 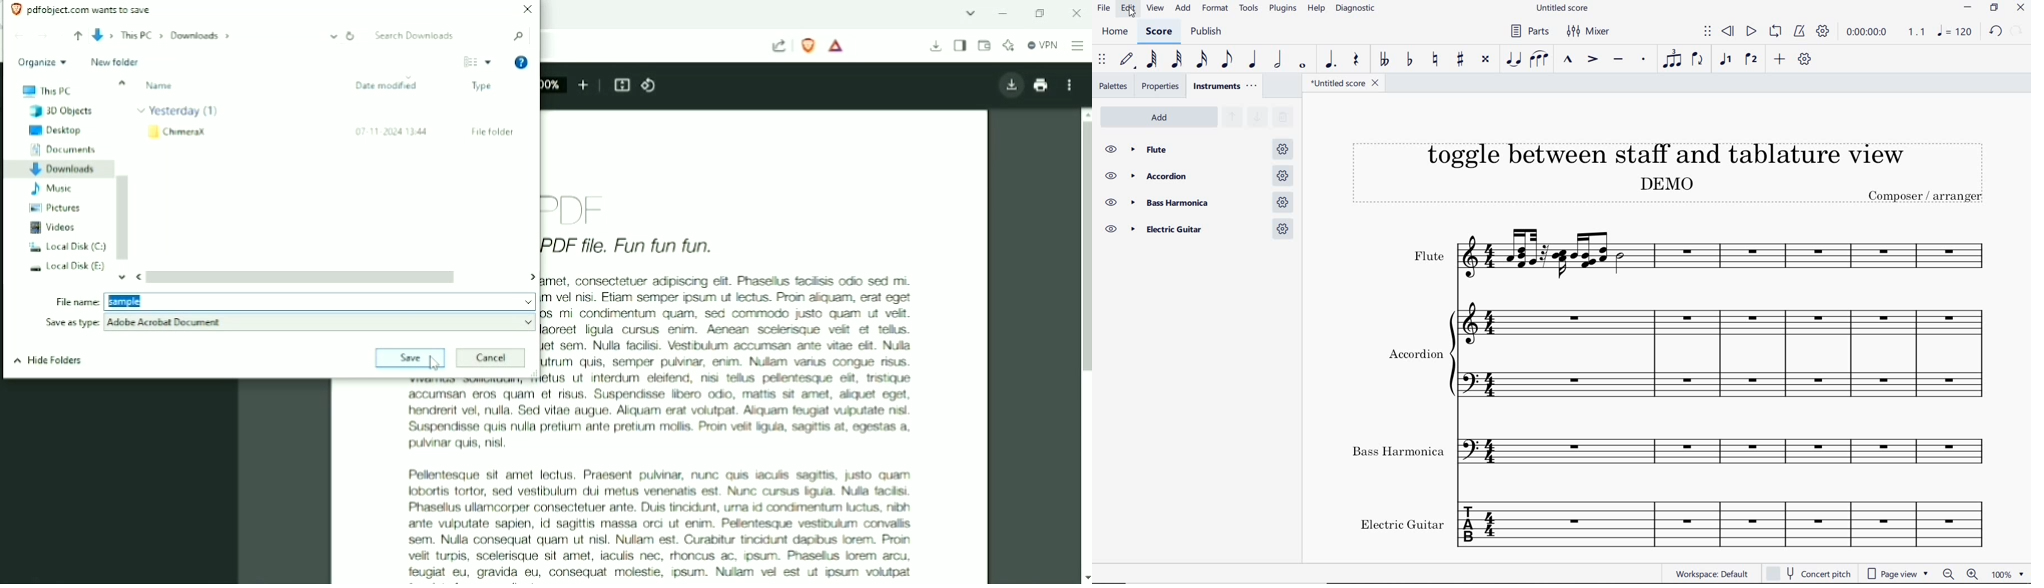 What do you see at coordinates (1104, 10) in the screenshot?
I see `file` at bounding box center [1104, 10].